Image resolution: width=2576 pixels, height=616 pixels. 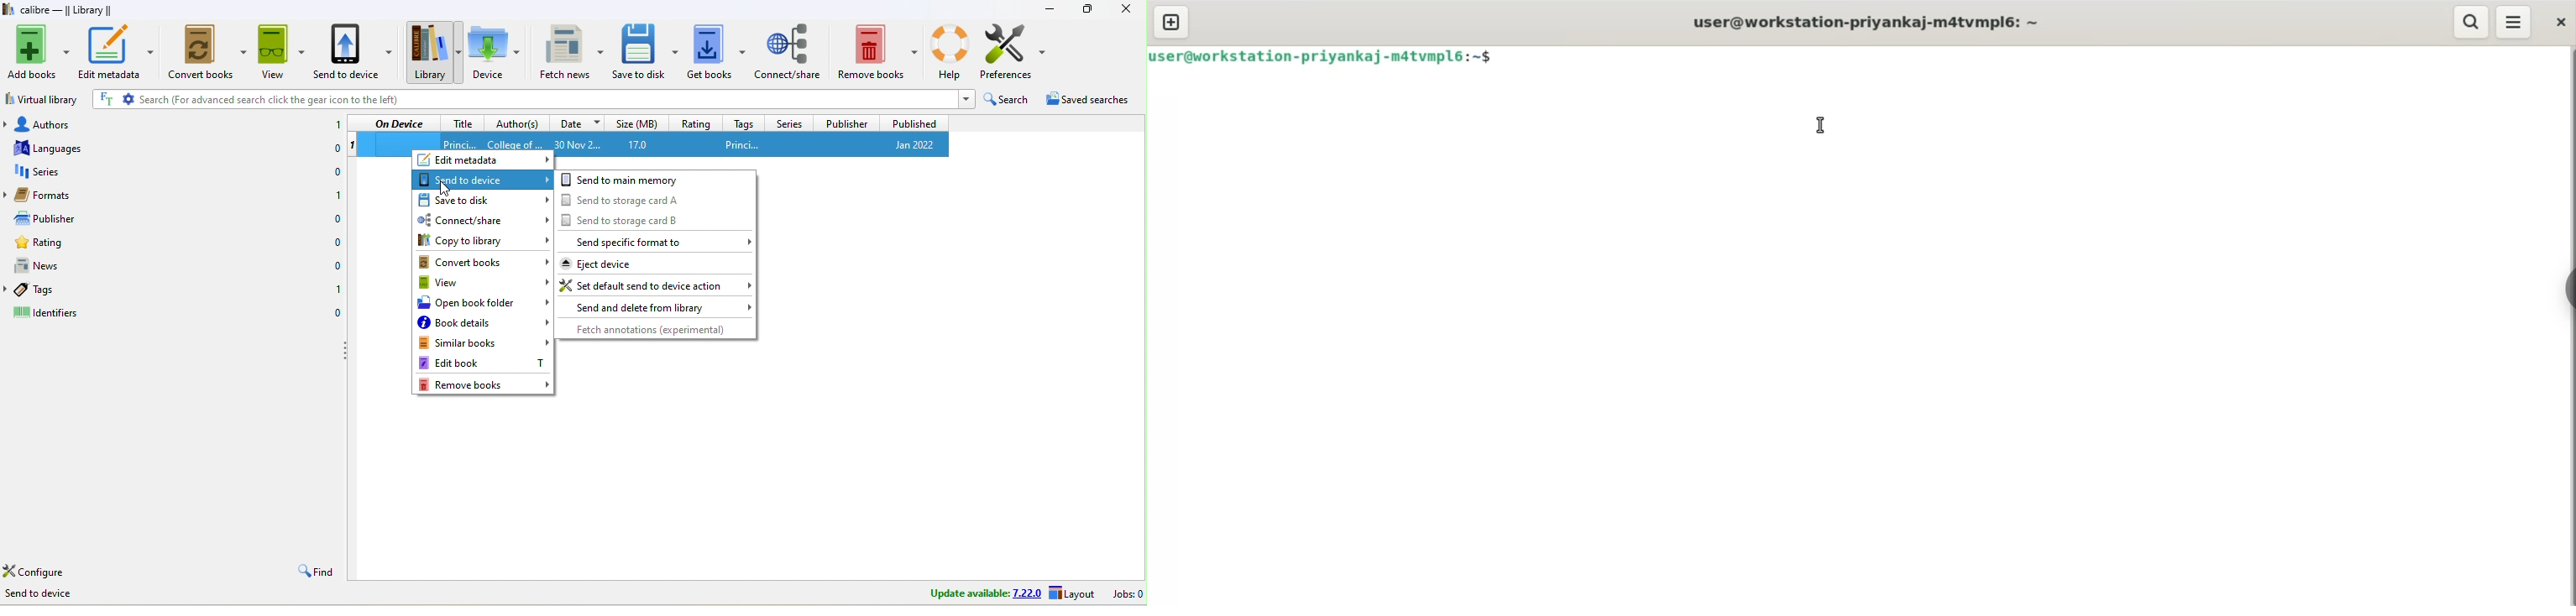 I want to click on search, so click(x=1008, y=102).